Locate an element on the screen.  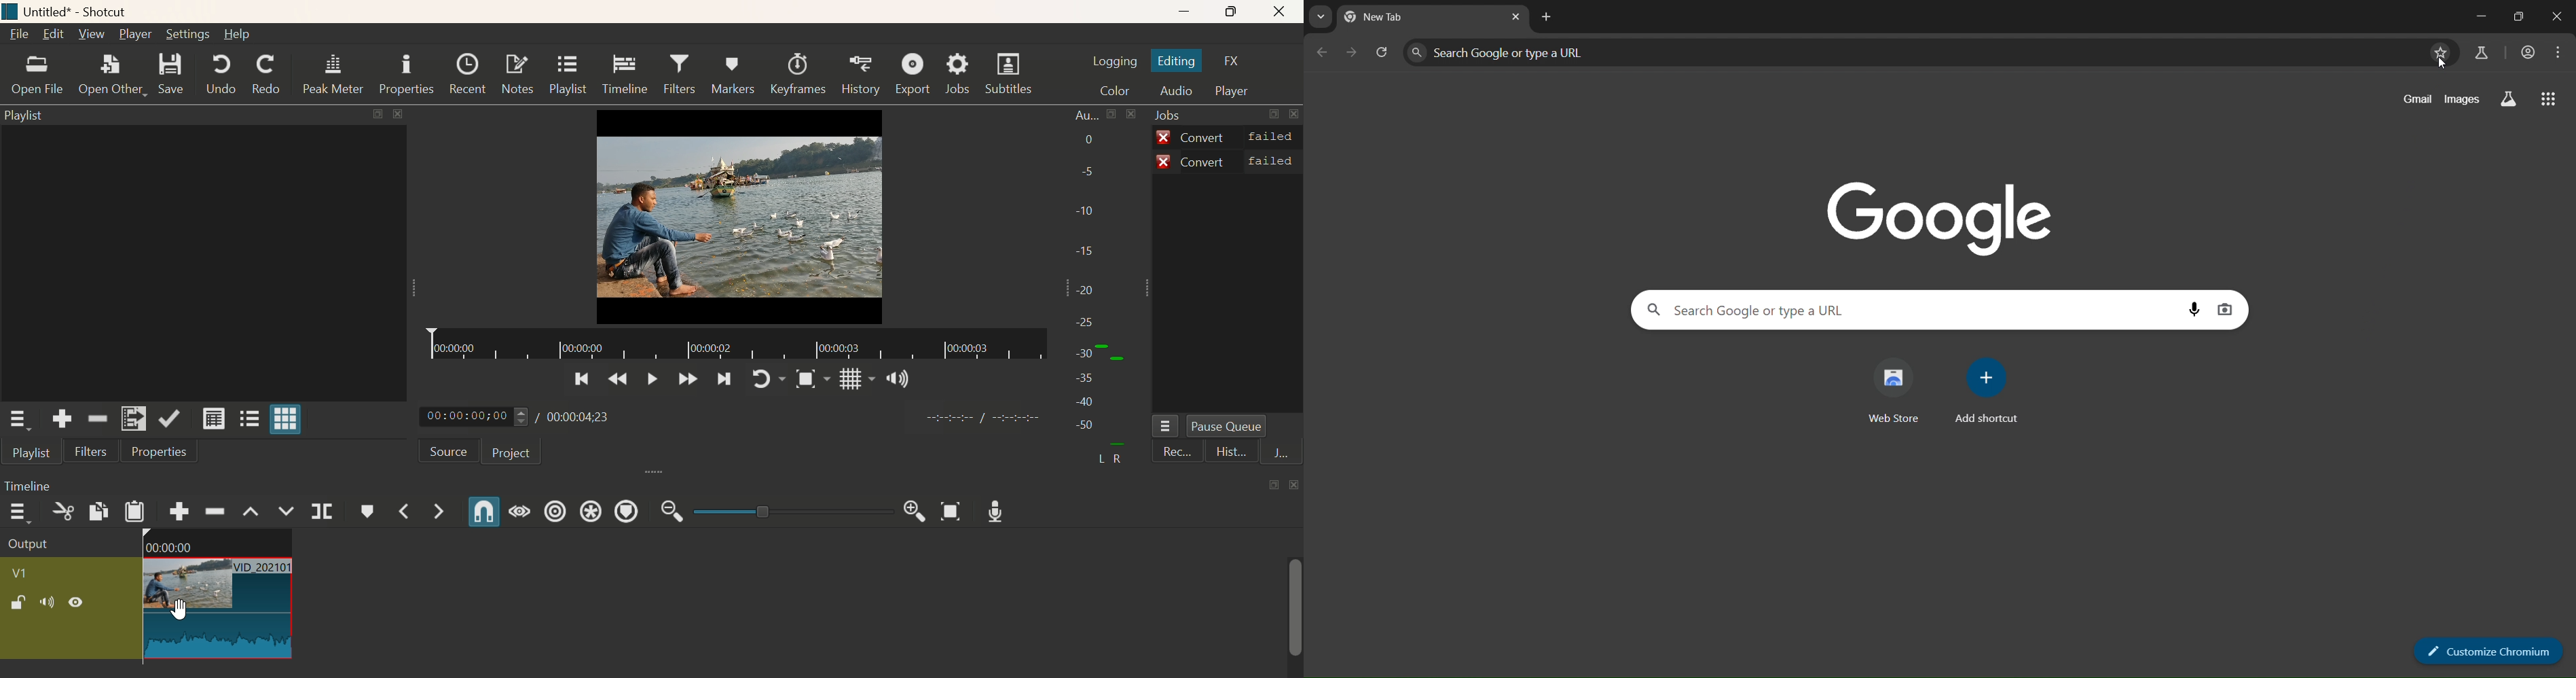
time is located at coordinates (980, 418).